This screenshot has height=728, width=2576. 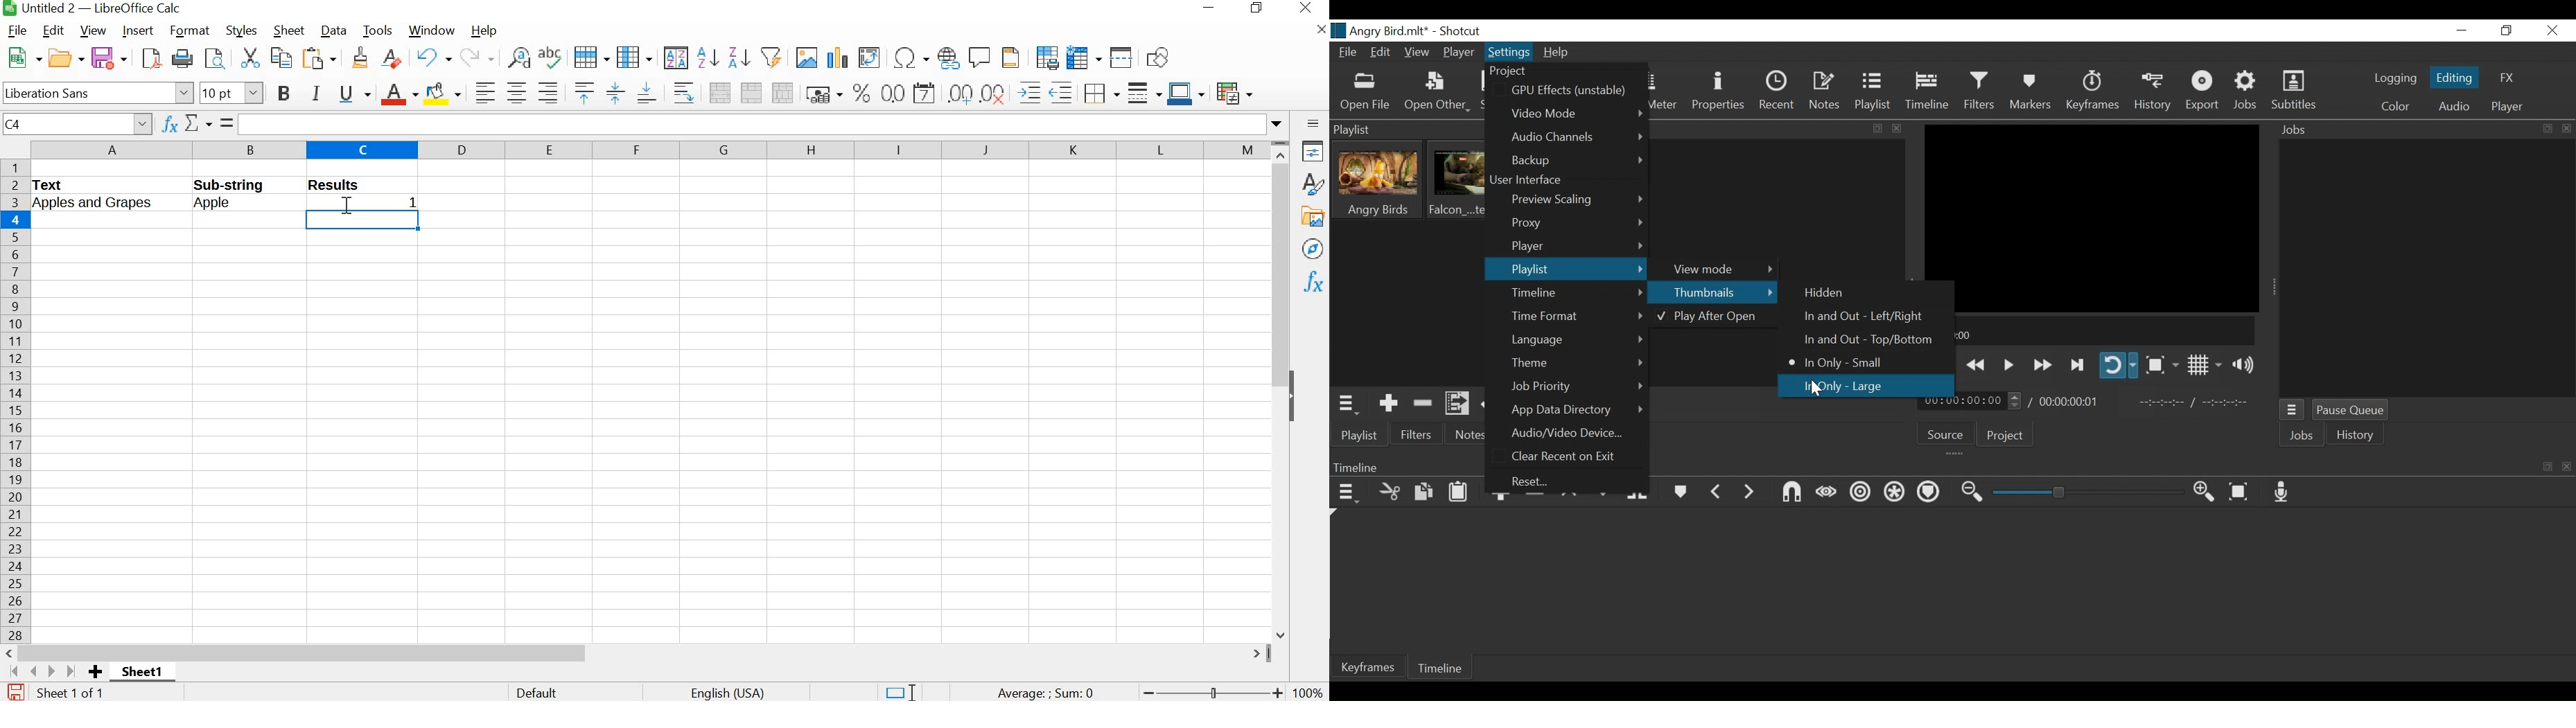 What do you see at coordinates (1872, 93) in the screenshot?
I see `Playlist` at bounding box center [1872, 93].